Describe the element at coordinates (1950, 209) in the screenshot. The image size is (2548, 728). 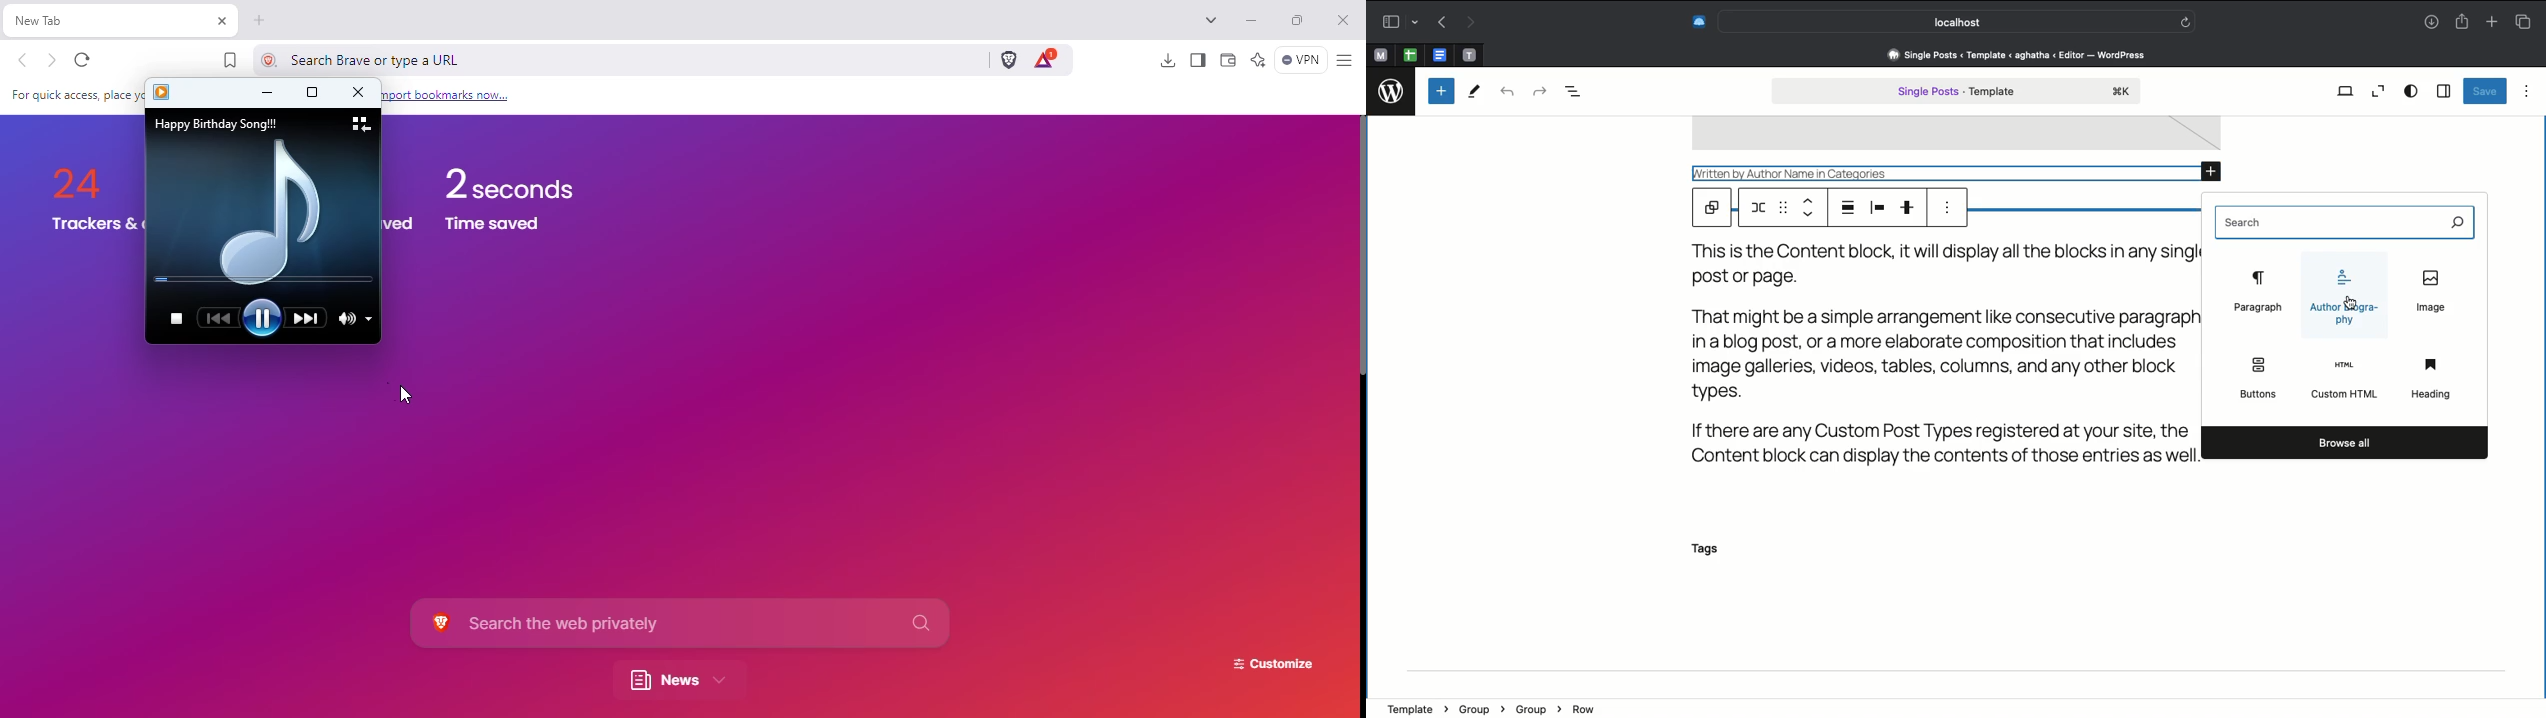
I see `Options` at that location.